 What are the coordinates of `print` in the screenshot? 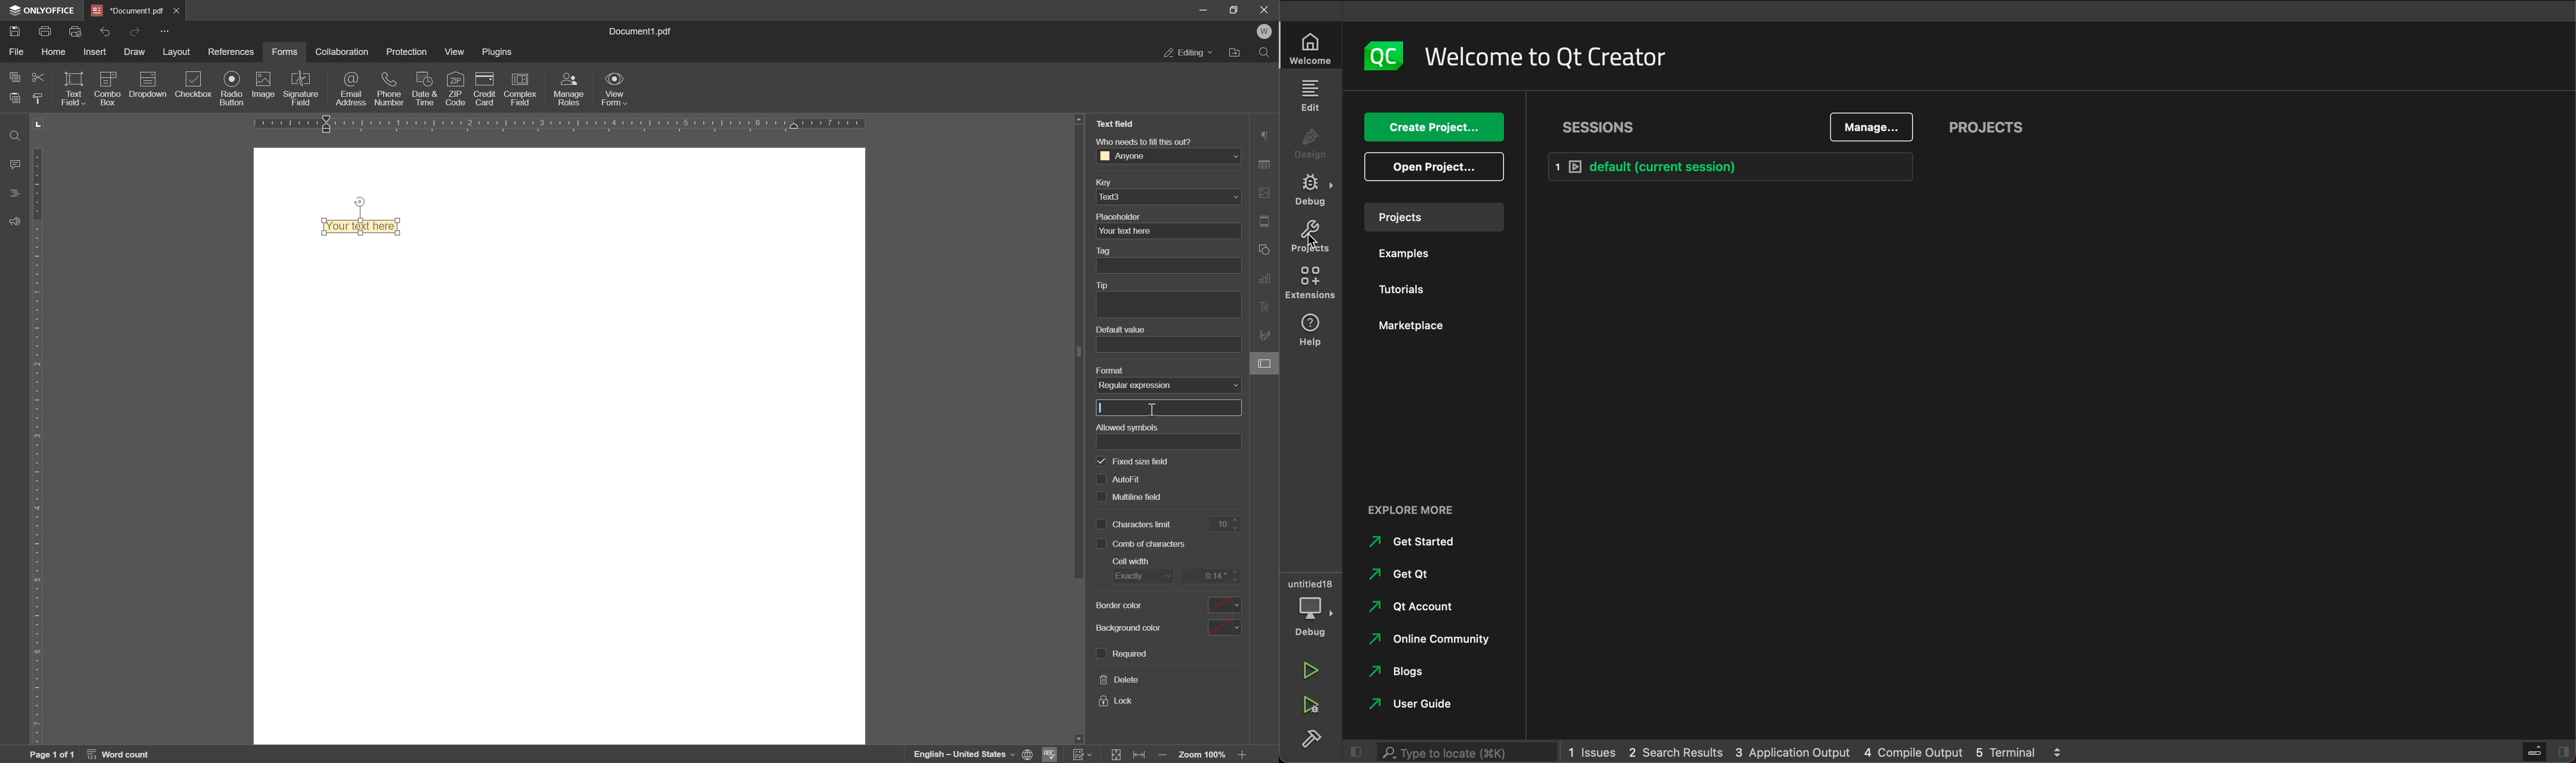 It's located at (46, 32).